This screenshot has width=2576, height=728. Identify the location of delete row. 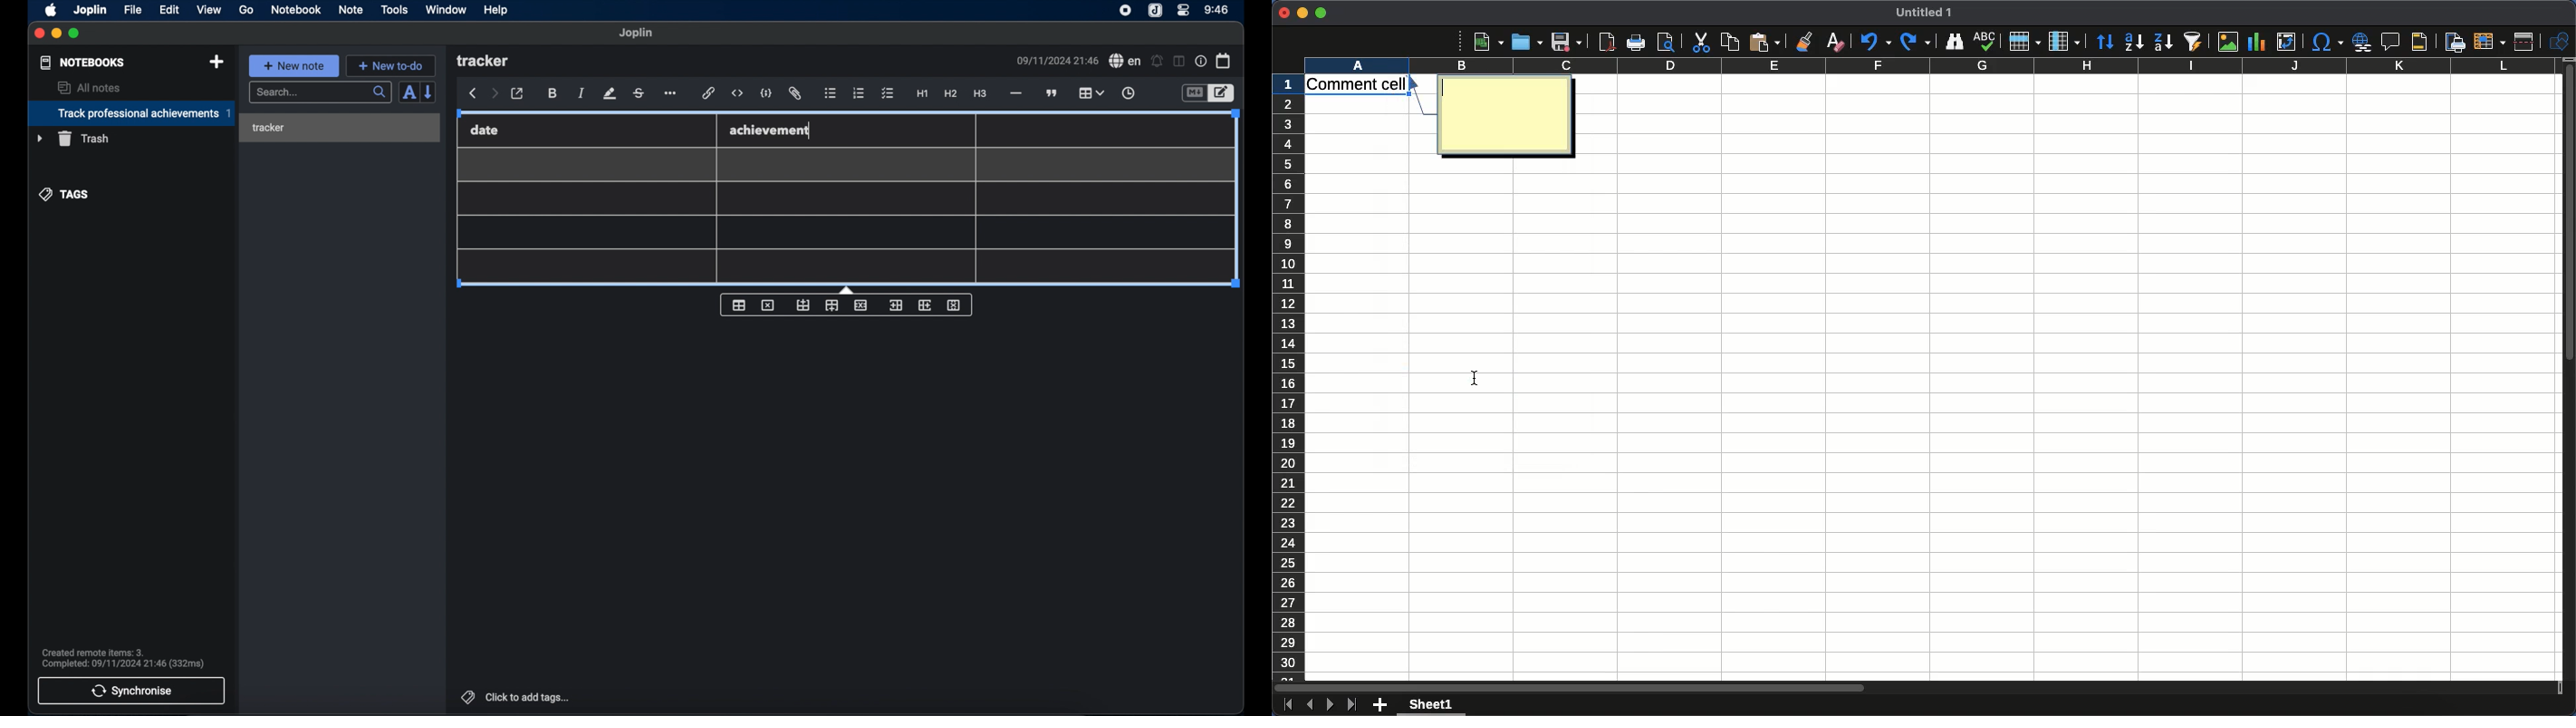
(861, 305).